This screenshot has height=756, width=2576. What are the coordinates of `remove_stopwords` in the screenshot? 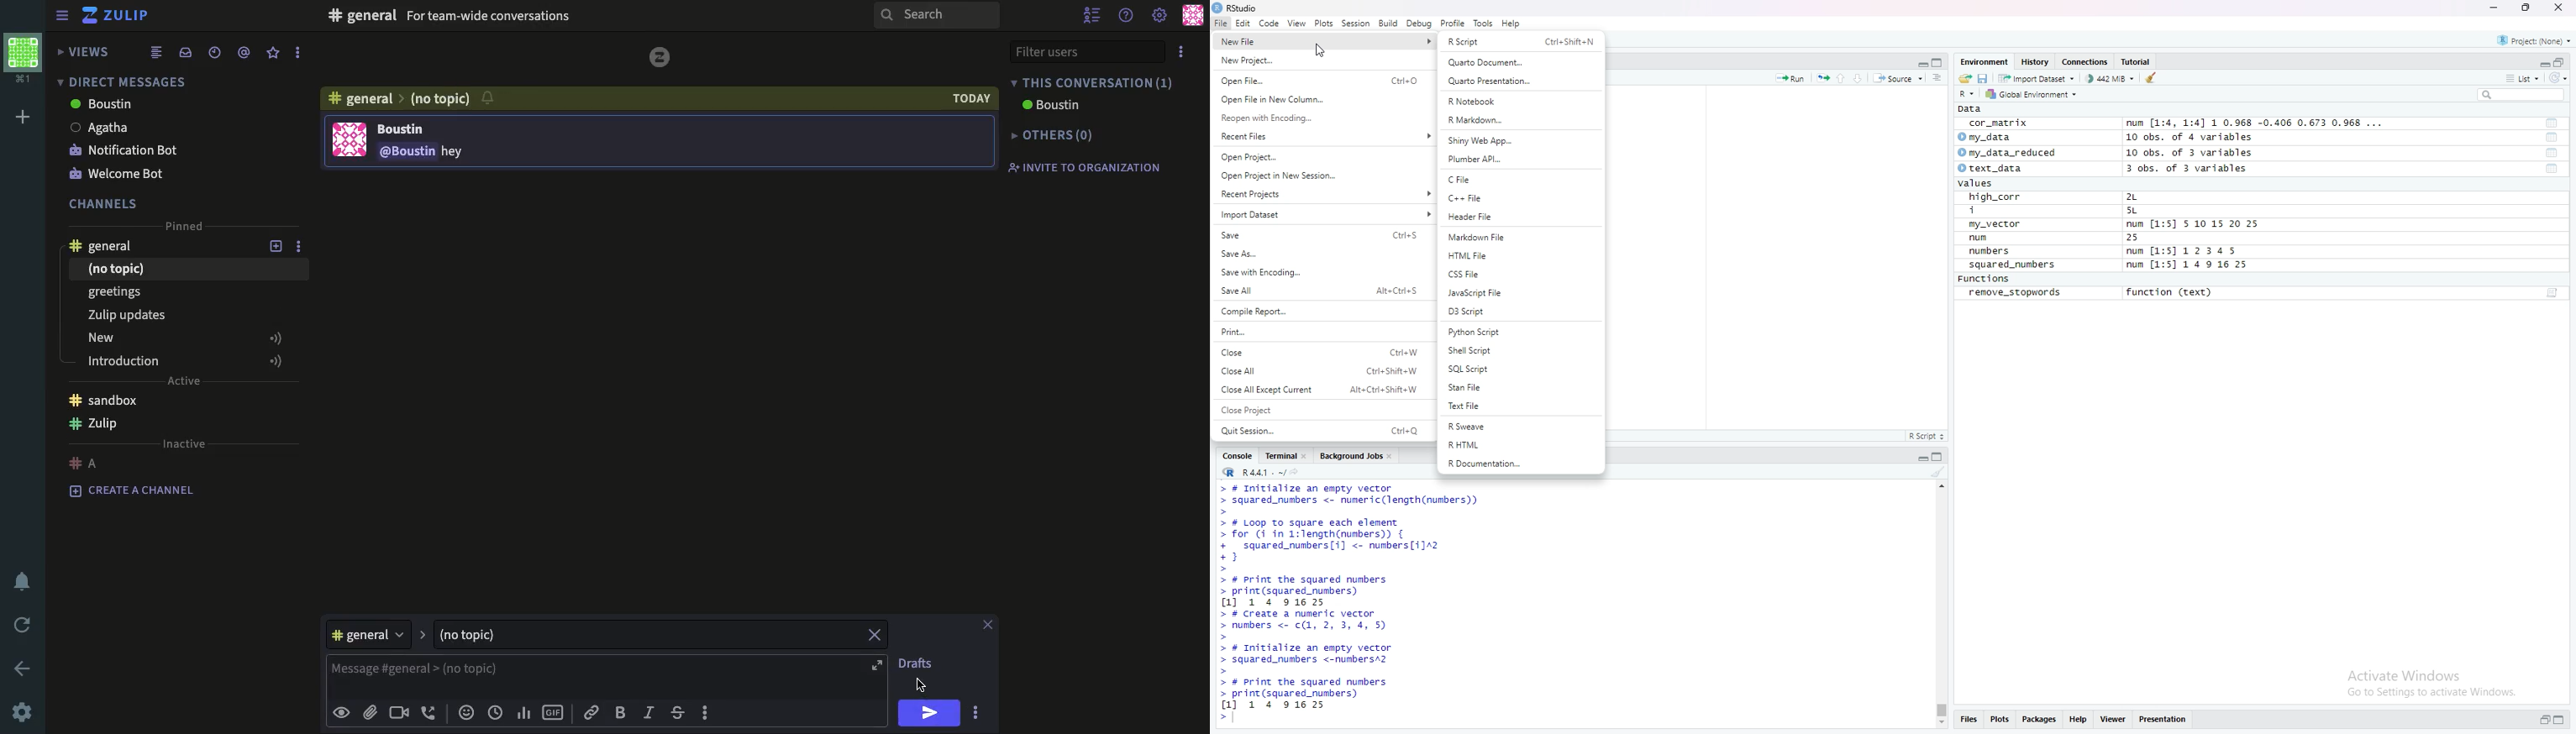 It's located at (2017, 293).